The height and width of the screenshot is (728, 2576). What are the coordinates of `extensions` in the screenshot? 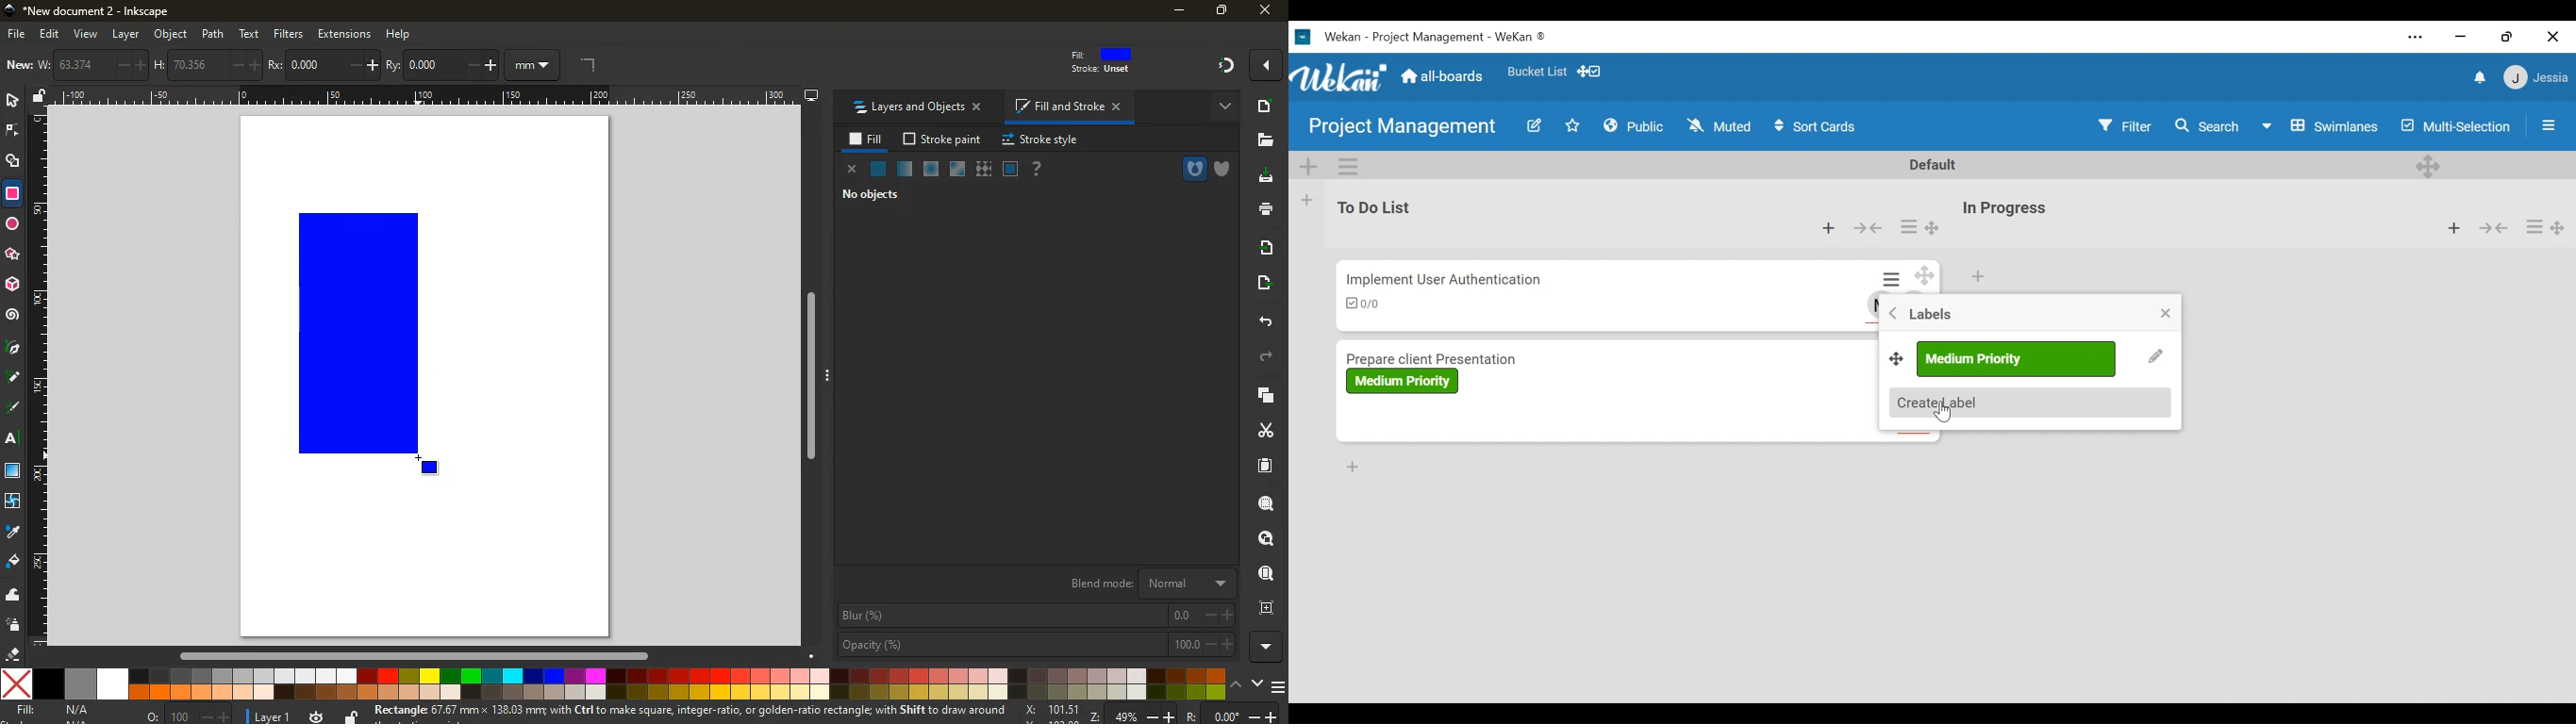 It's located at (344, 35).